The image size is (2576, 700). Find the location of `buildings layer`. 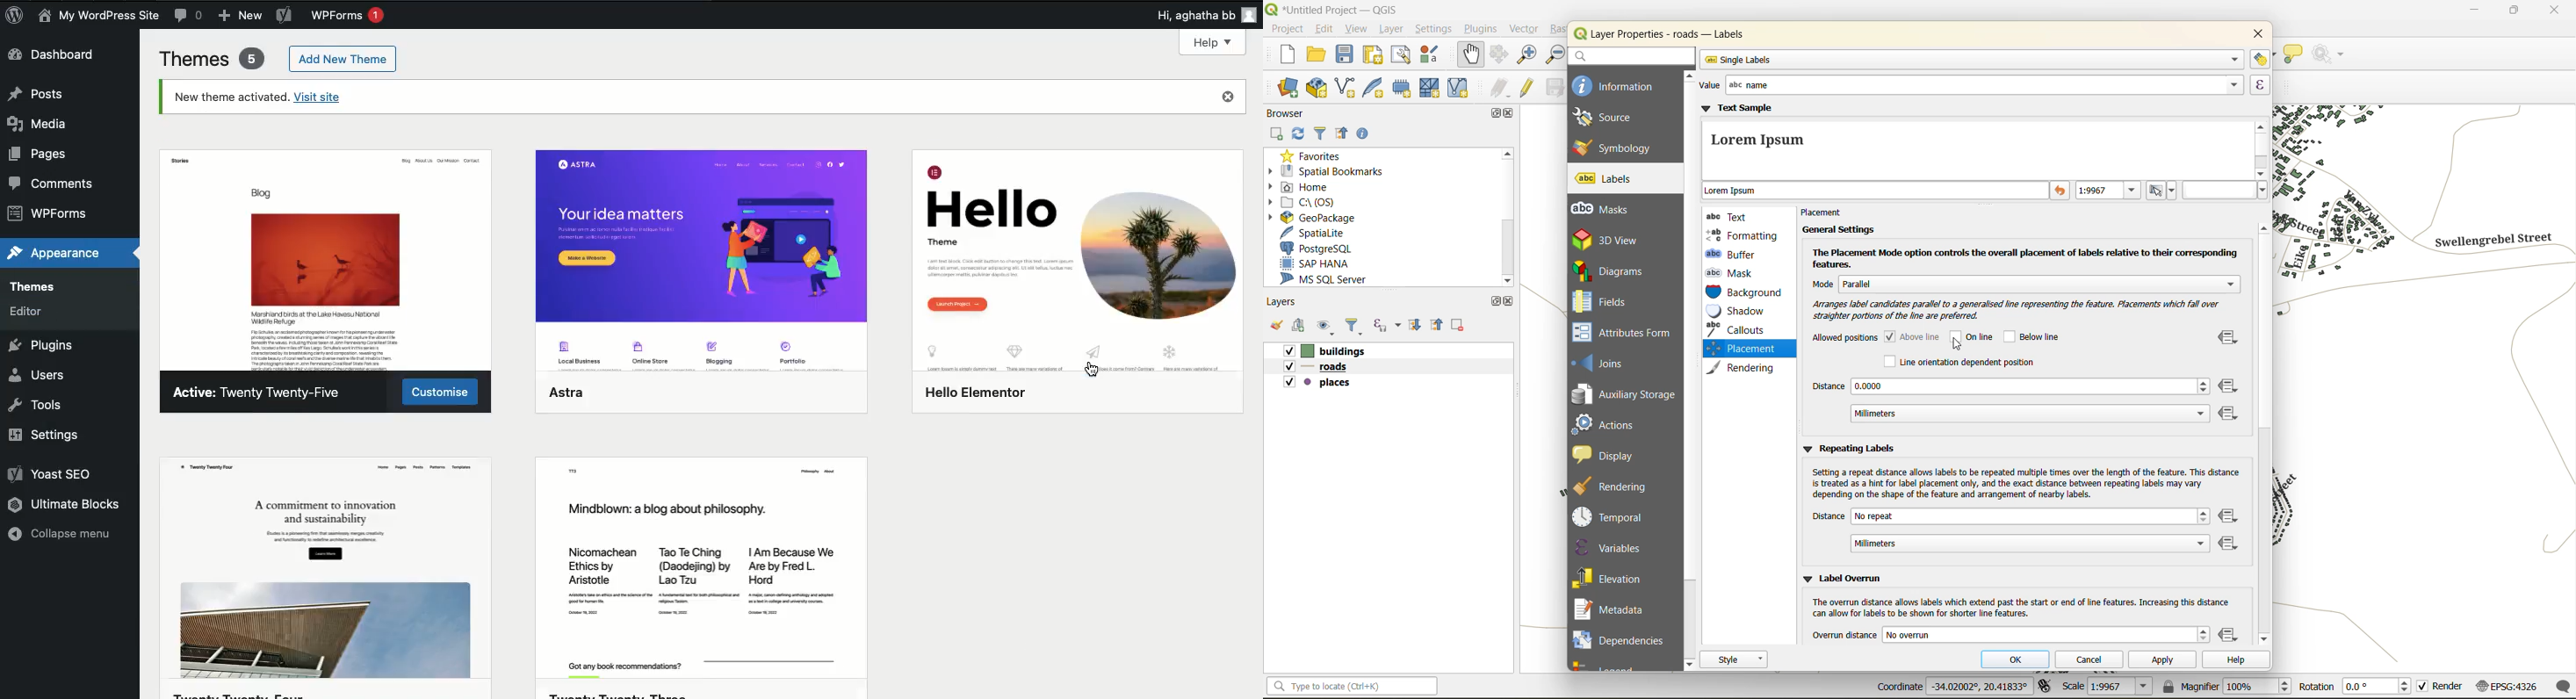

buildings layer is located at coordinates (1329, 352).